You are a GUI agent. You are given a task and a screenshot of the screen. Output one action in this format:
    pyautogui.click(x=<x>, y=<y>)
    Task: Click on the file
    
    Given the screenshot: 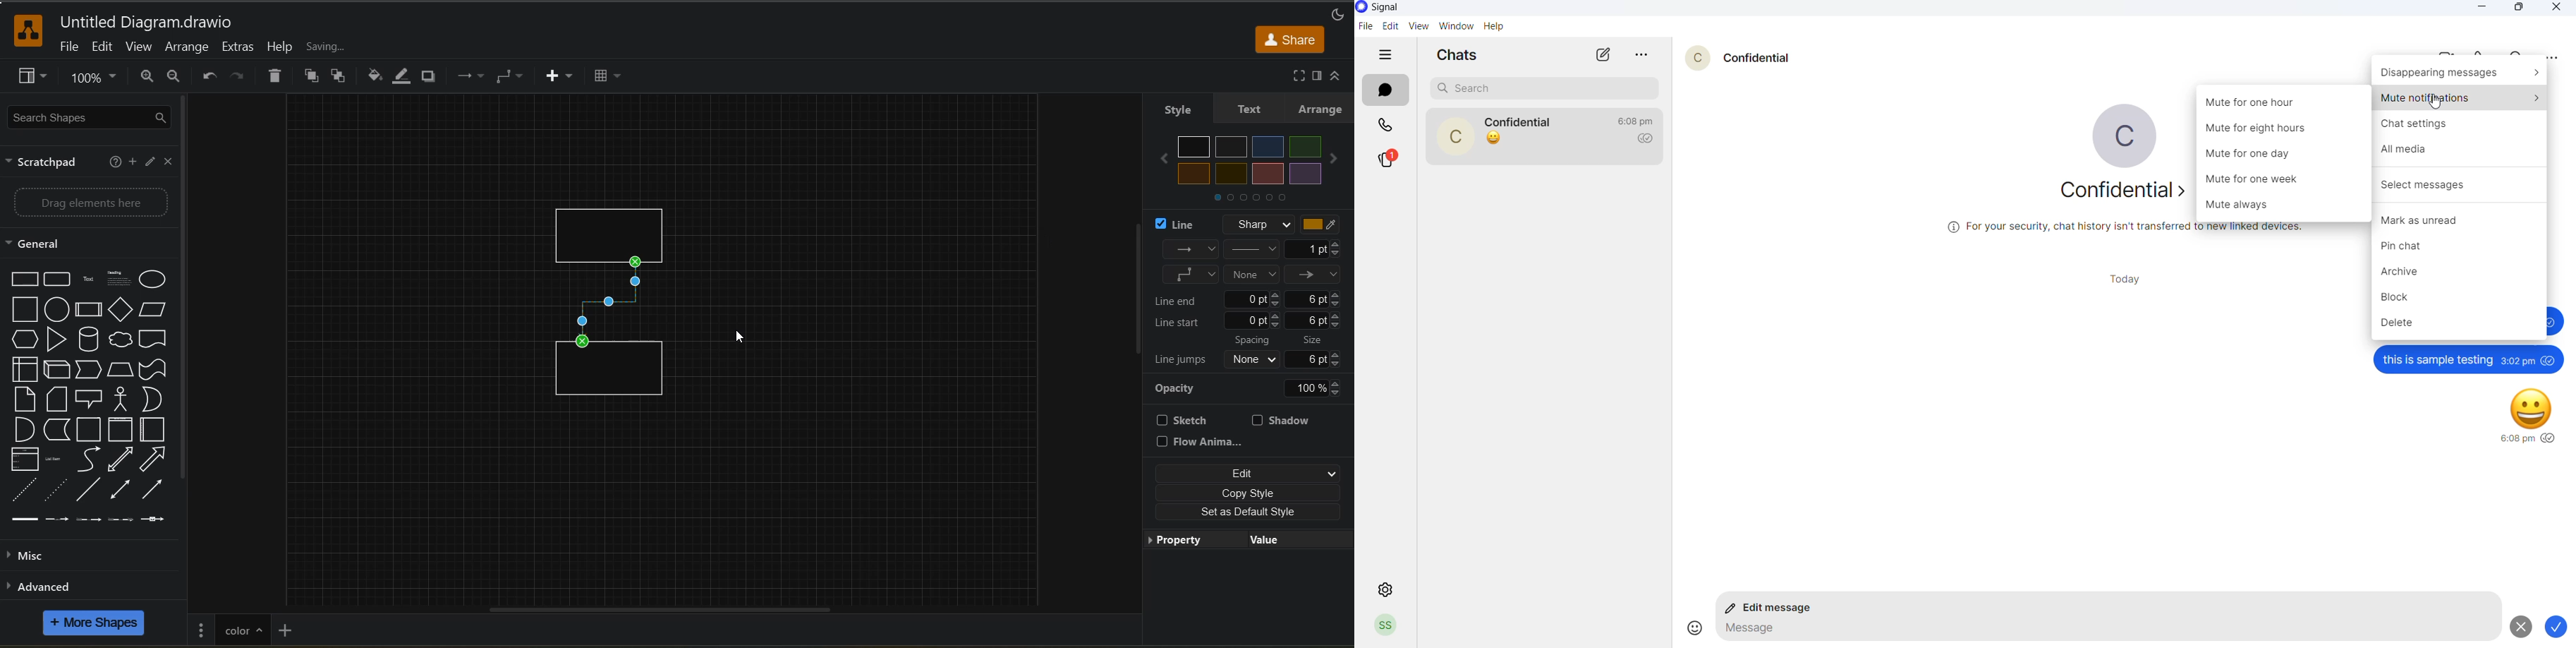 What is the action you would take?
    pyautogui.click(x=70, y=49)
    